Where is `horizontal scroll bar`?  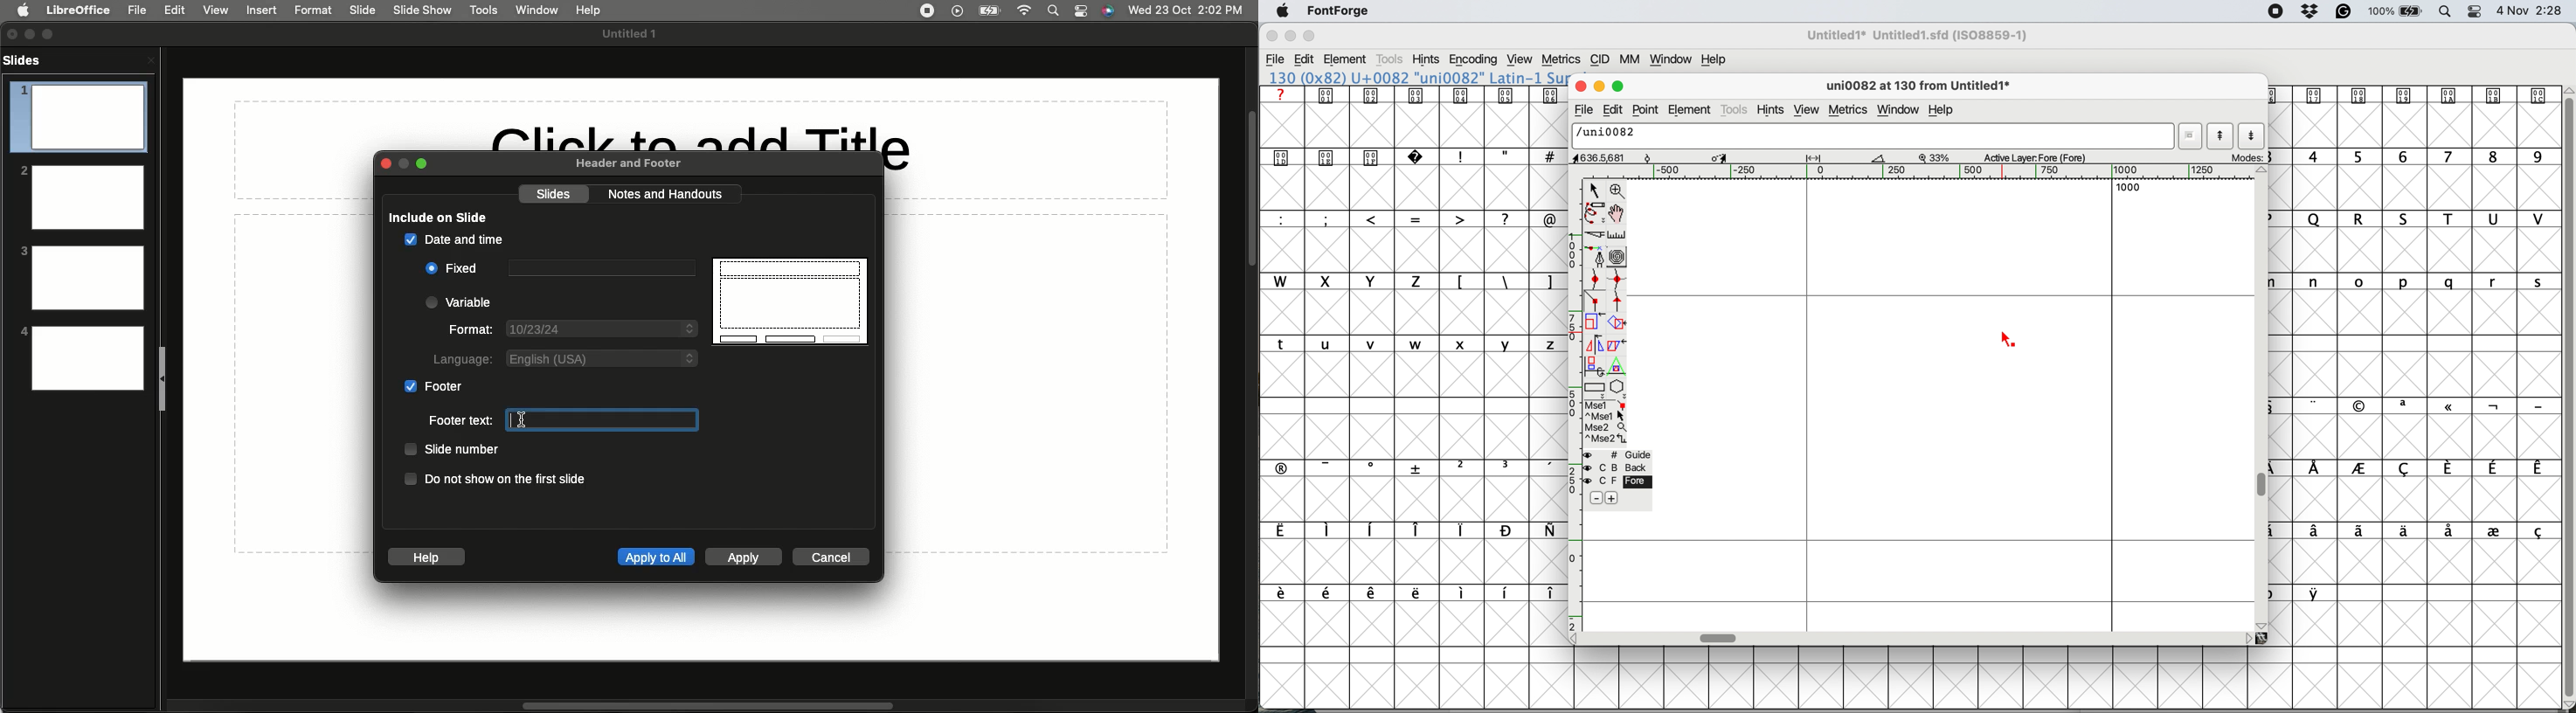 horizontal scroll bar is located at coordinates (1720, 638).